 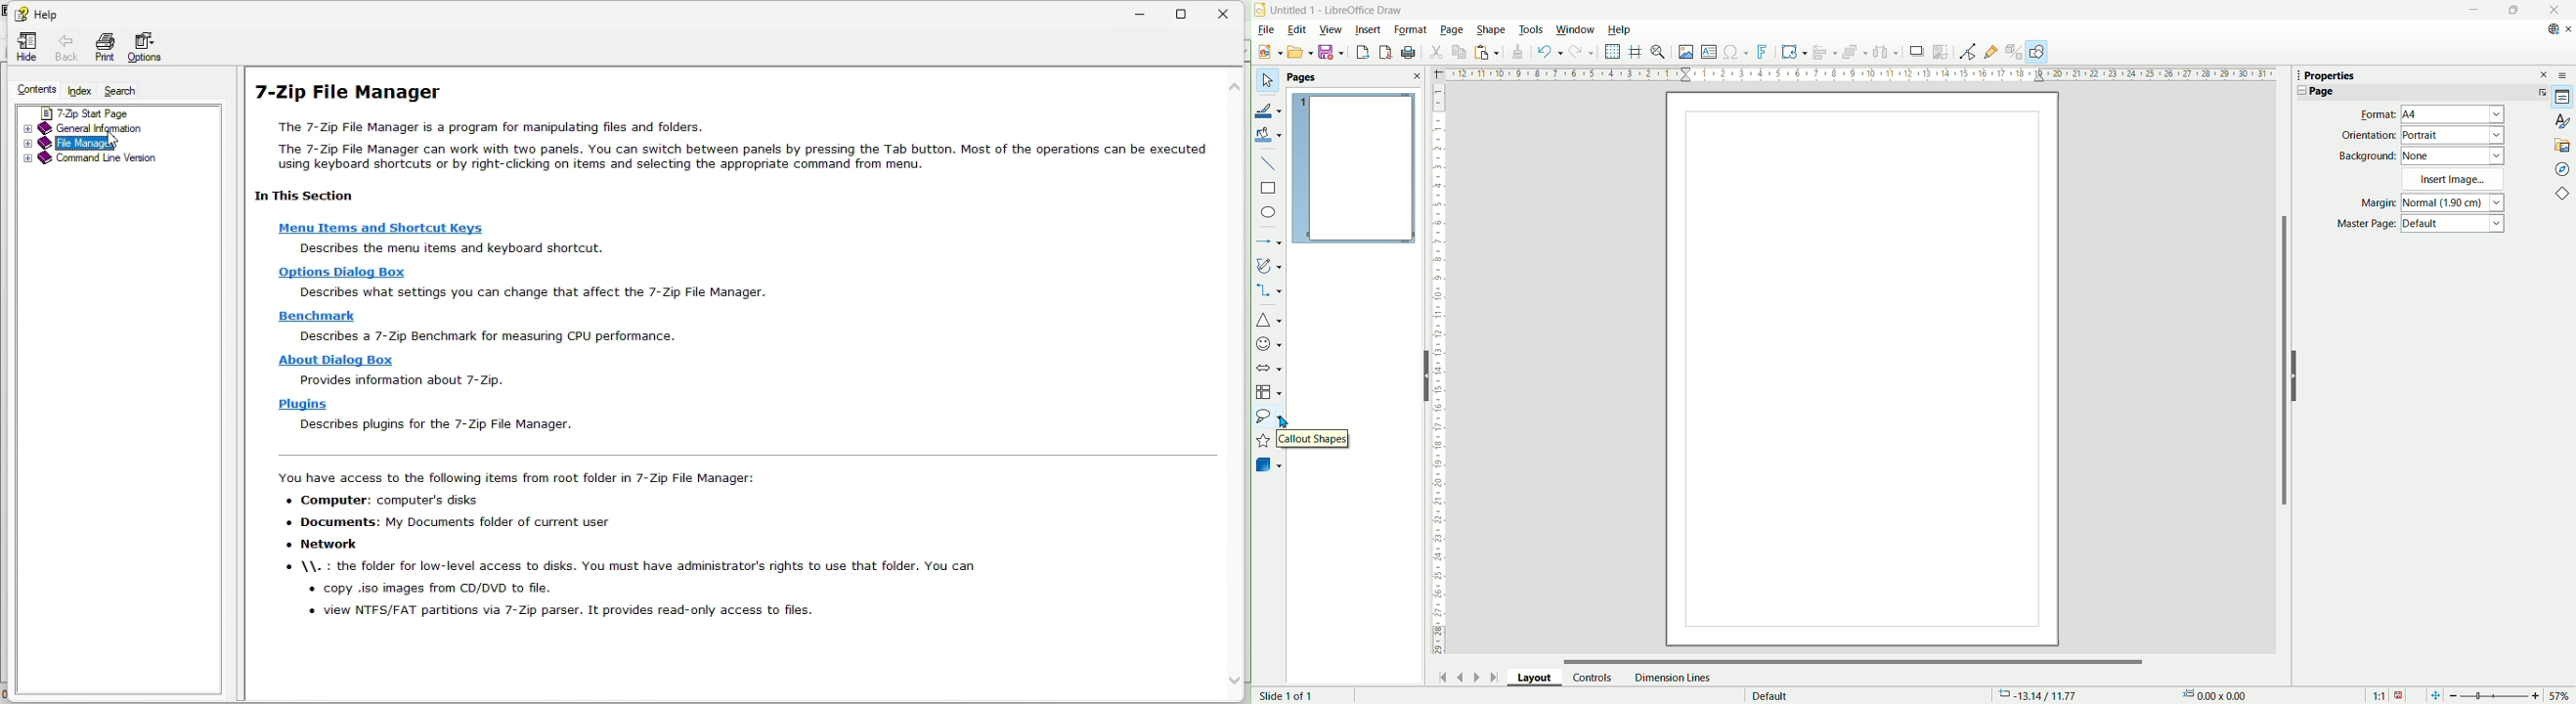 I want to click on Hide, so click(x=2297, y=375).